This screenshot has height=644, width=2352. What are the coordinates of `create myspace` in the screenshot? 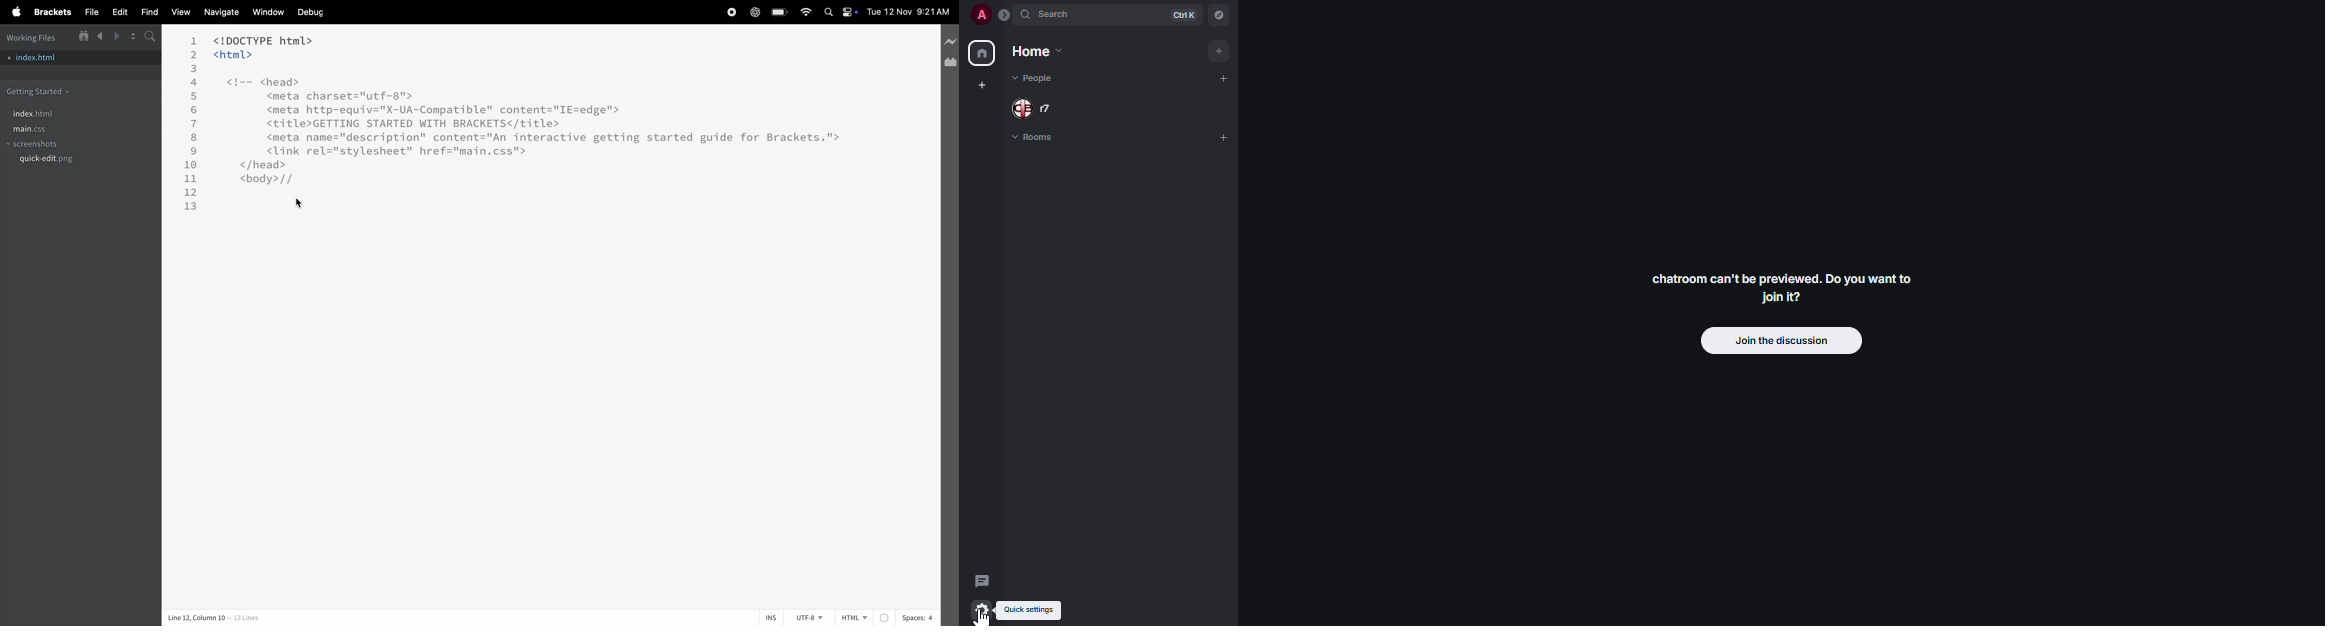 It's located at (981, 83).